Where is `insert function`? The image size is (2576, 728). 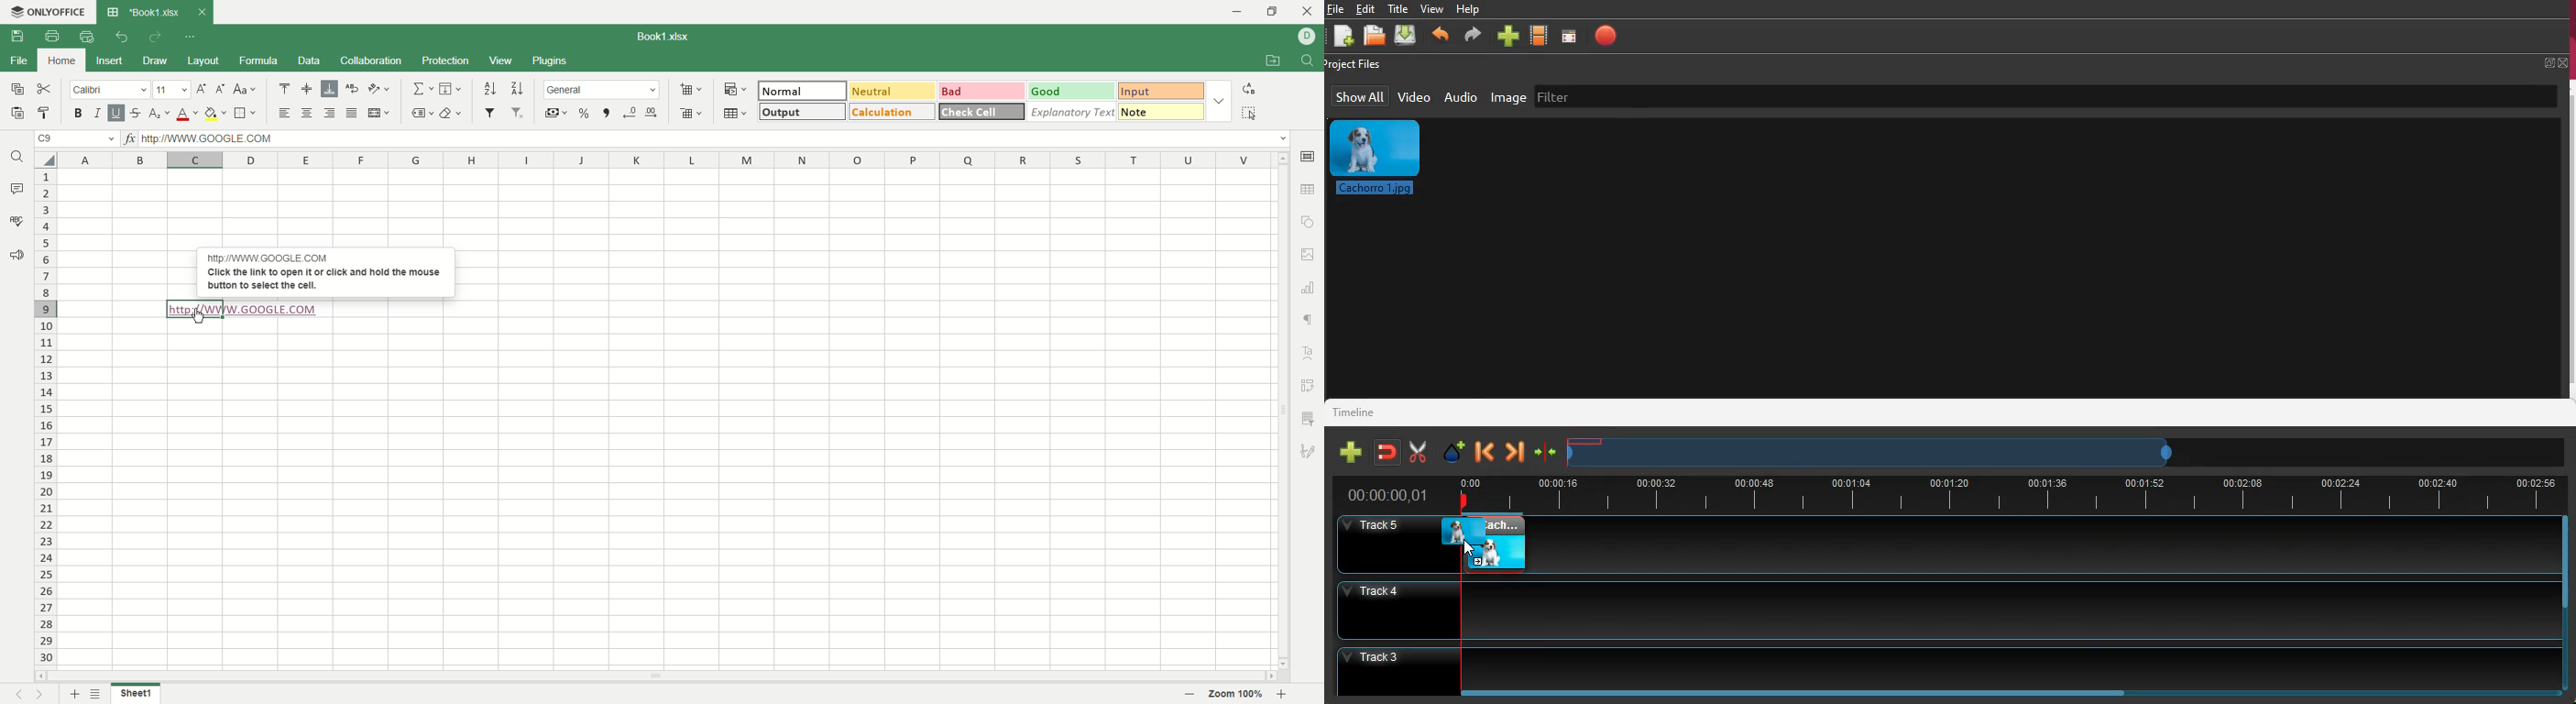
insert function is located at coordinates (130, 139).